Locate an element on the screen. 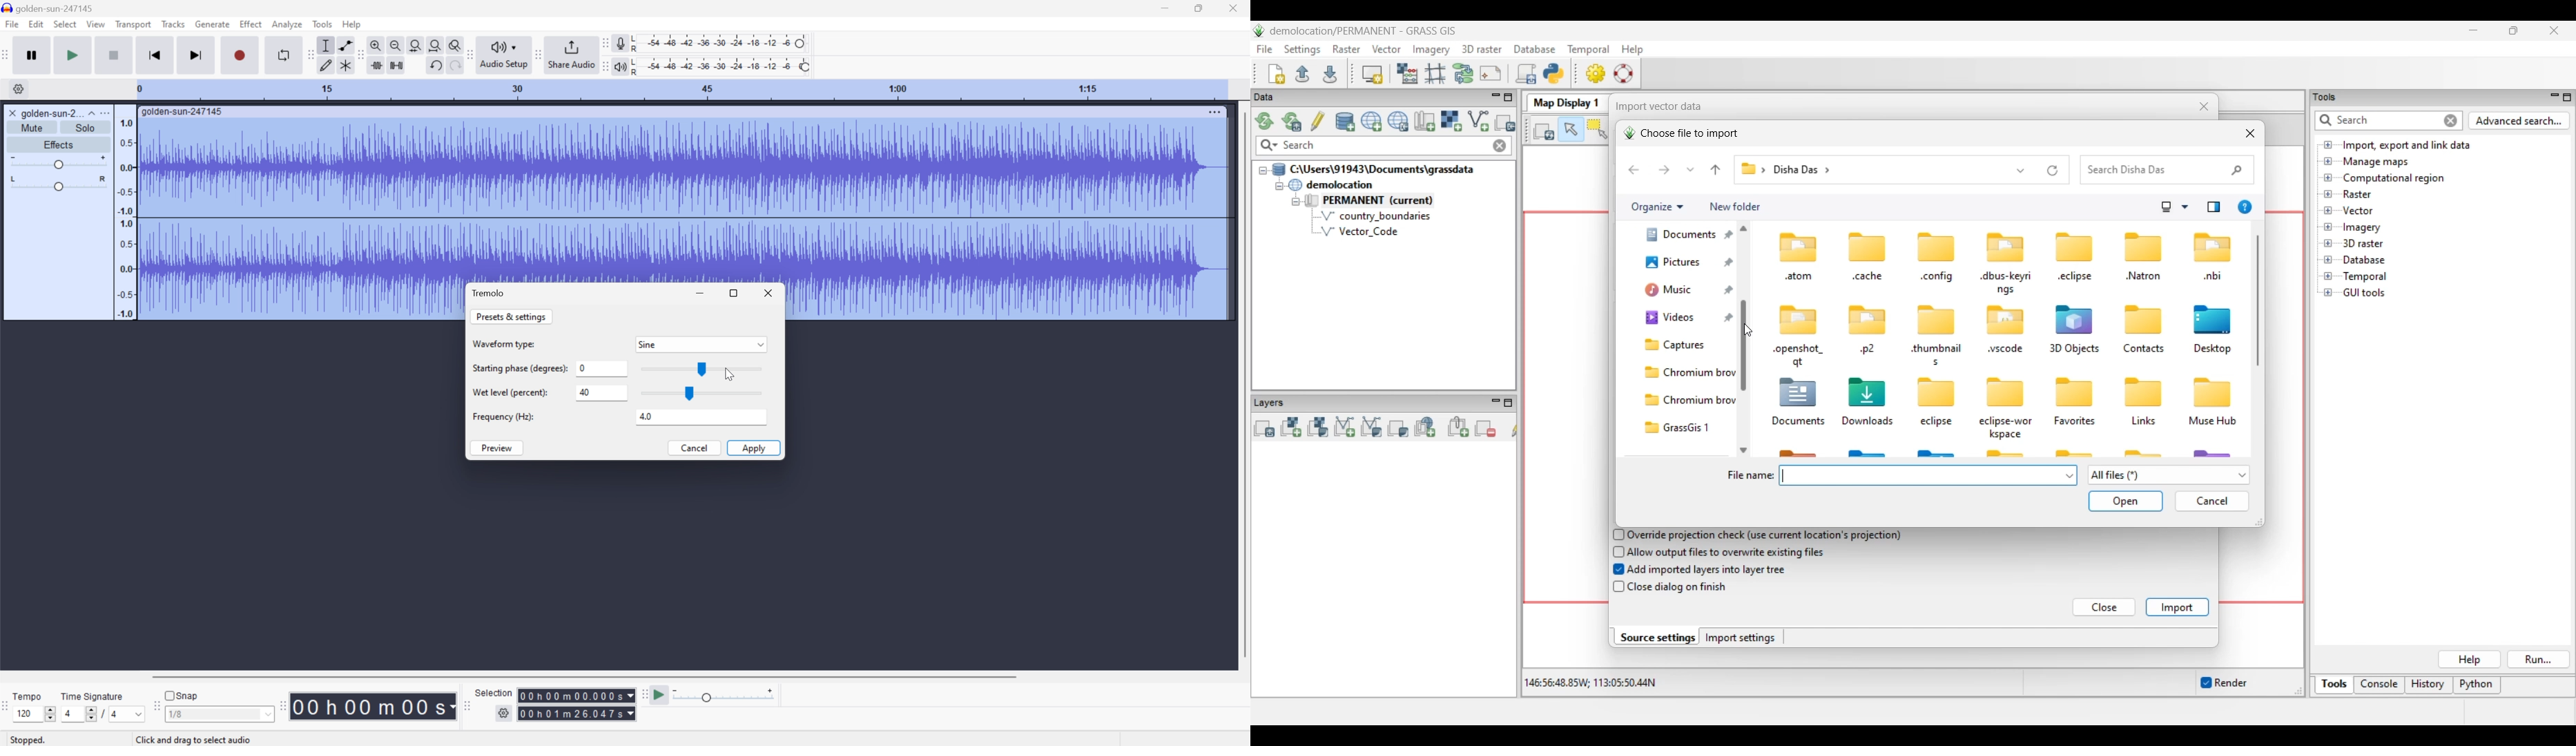  Pause is located at coordinates (34, 54).